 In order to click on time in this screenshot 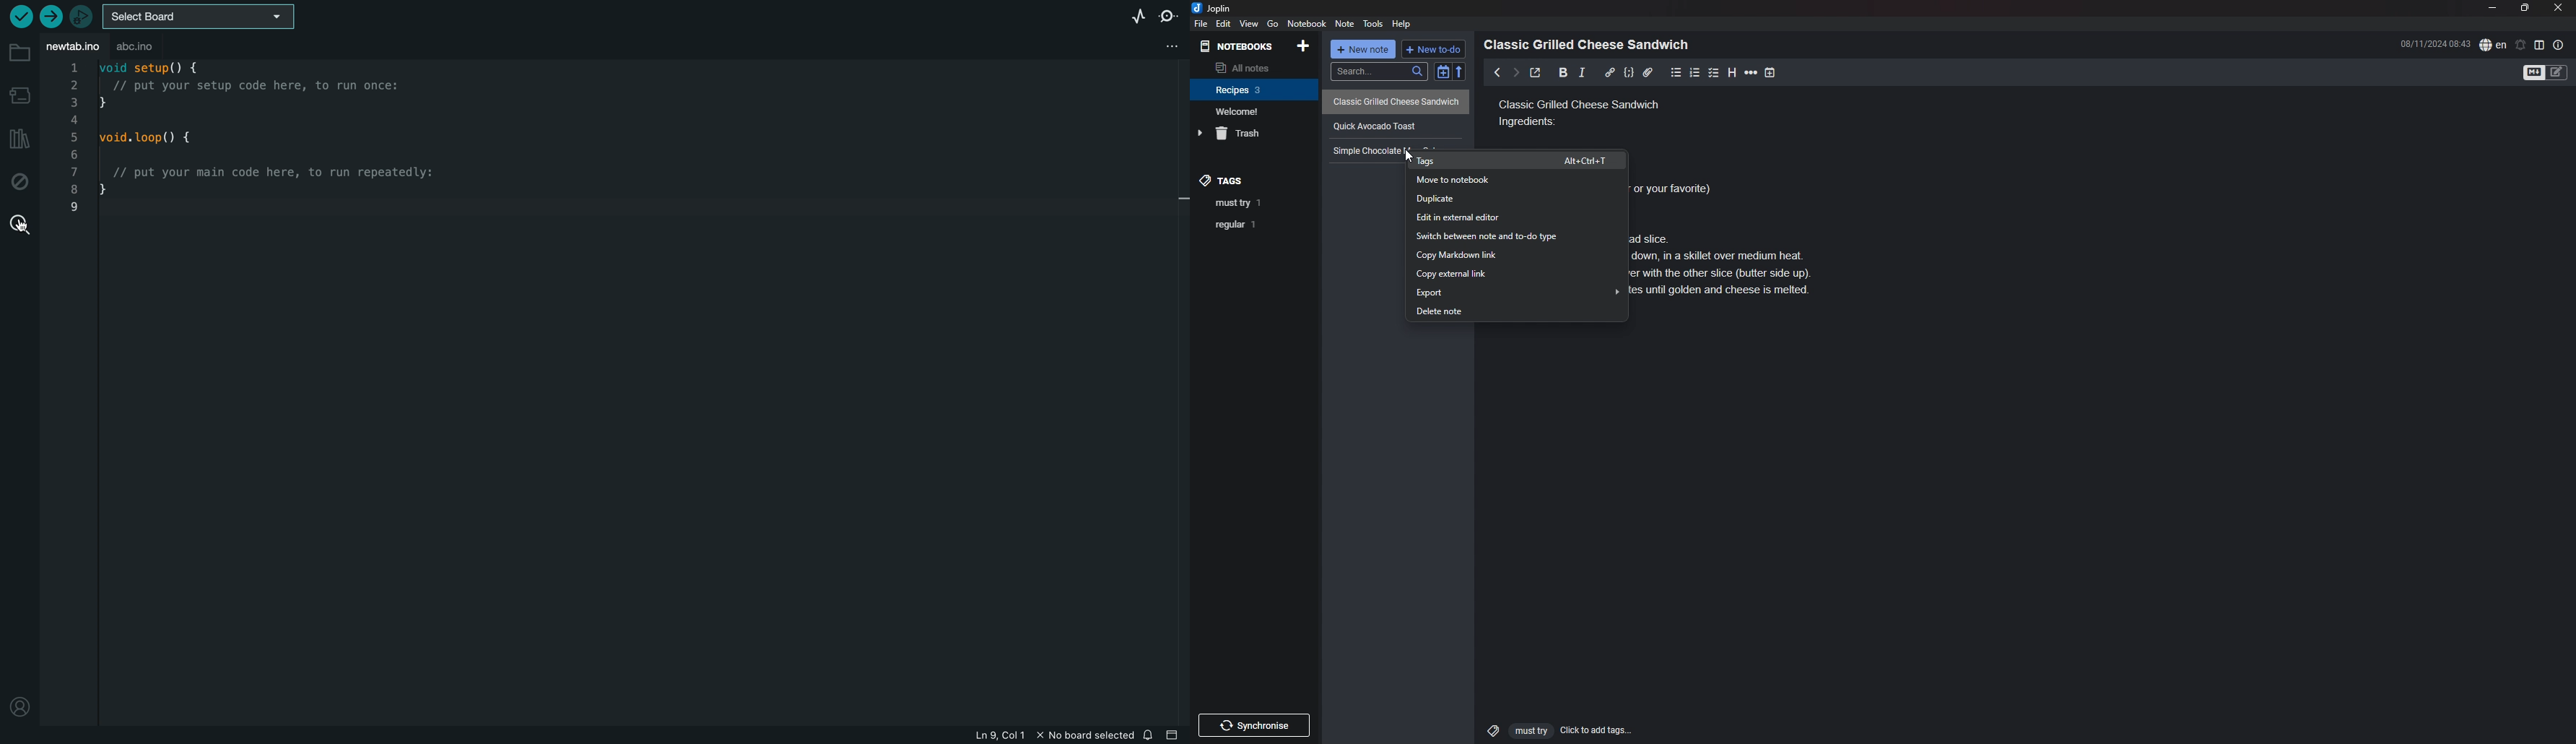, I will do `click(2435, 43)`.